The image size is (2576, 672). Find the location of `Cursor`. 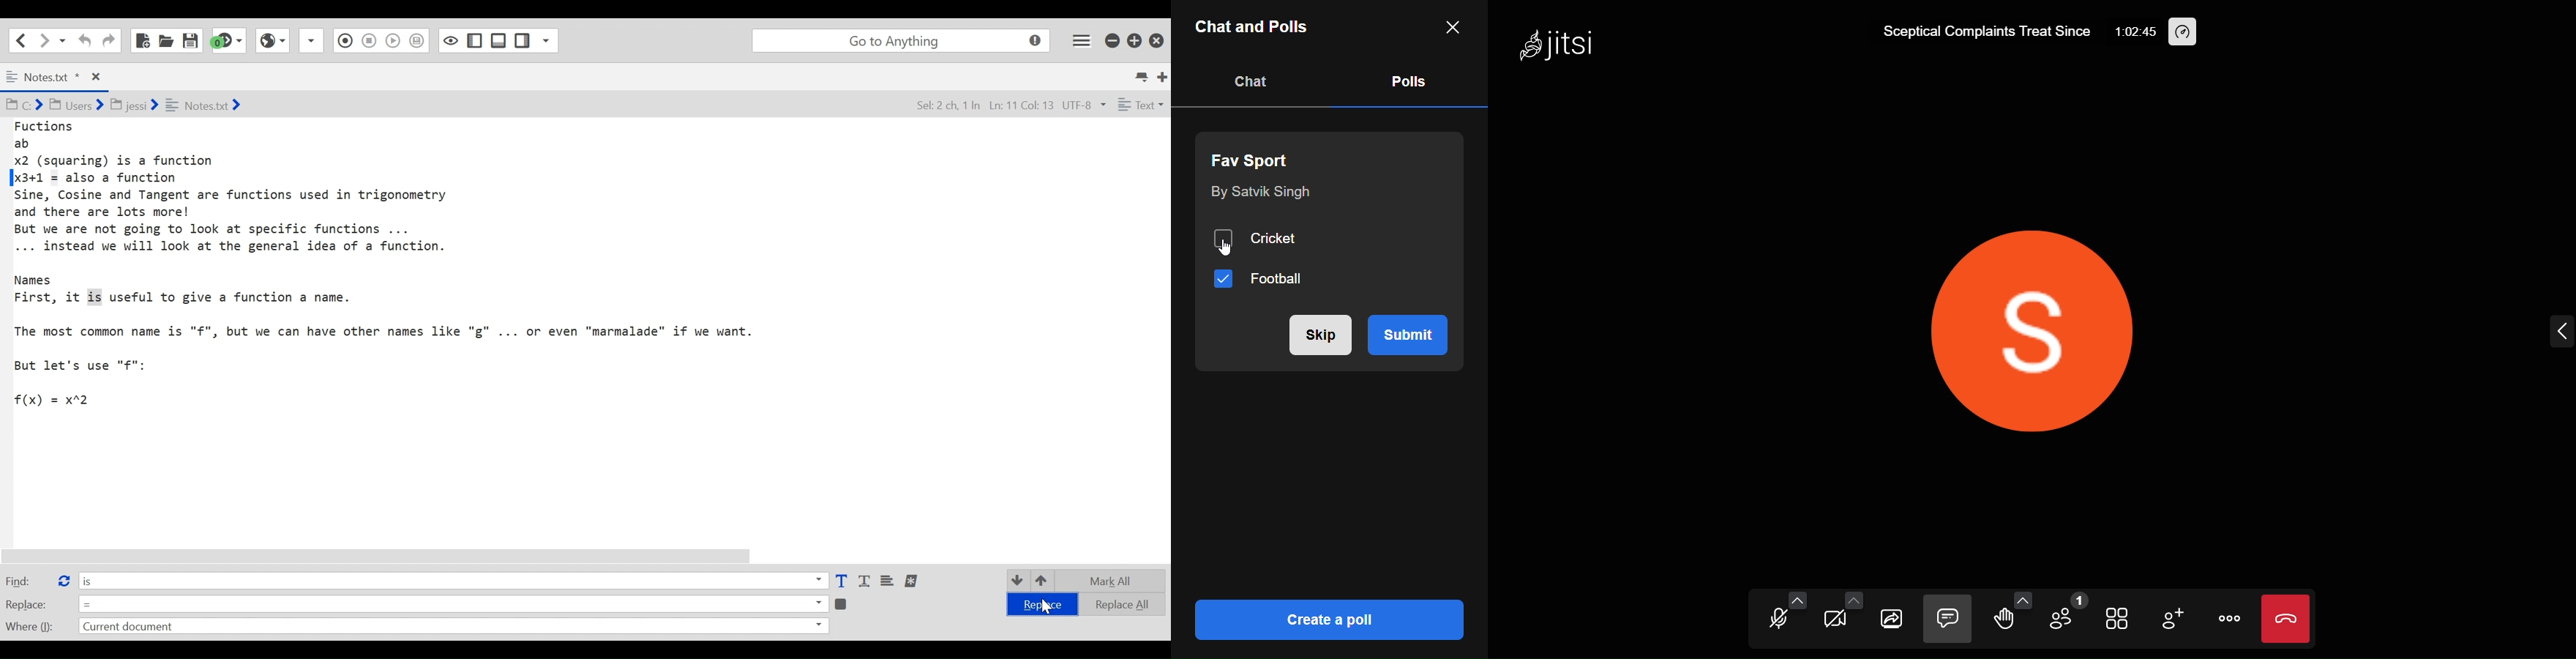

Cursor is located at coordinates (1044, 606).